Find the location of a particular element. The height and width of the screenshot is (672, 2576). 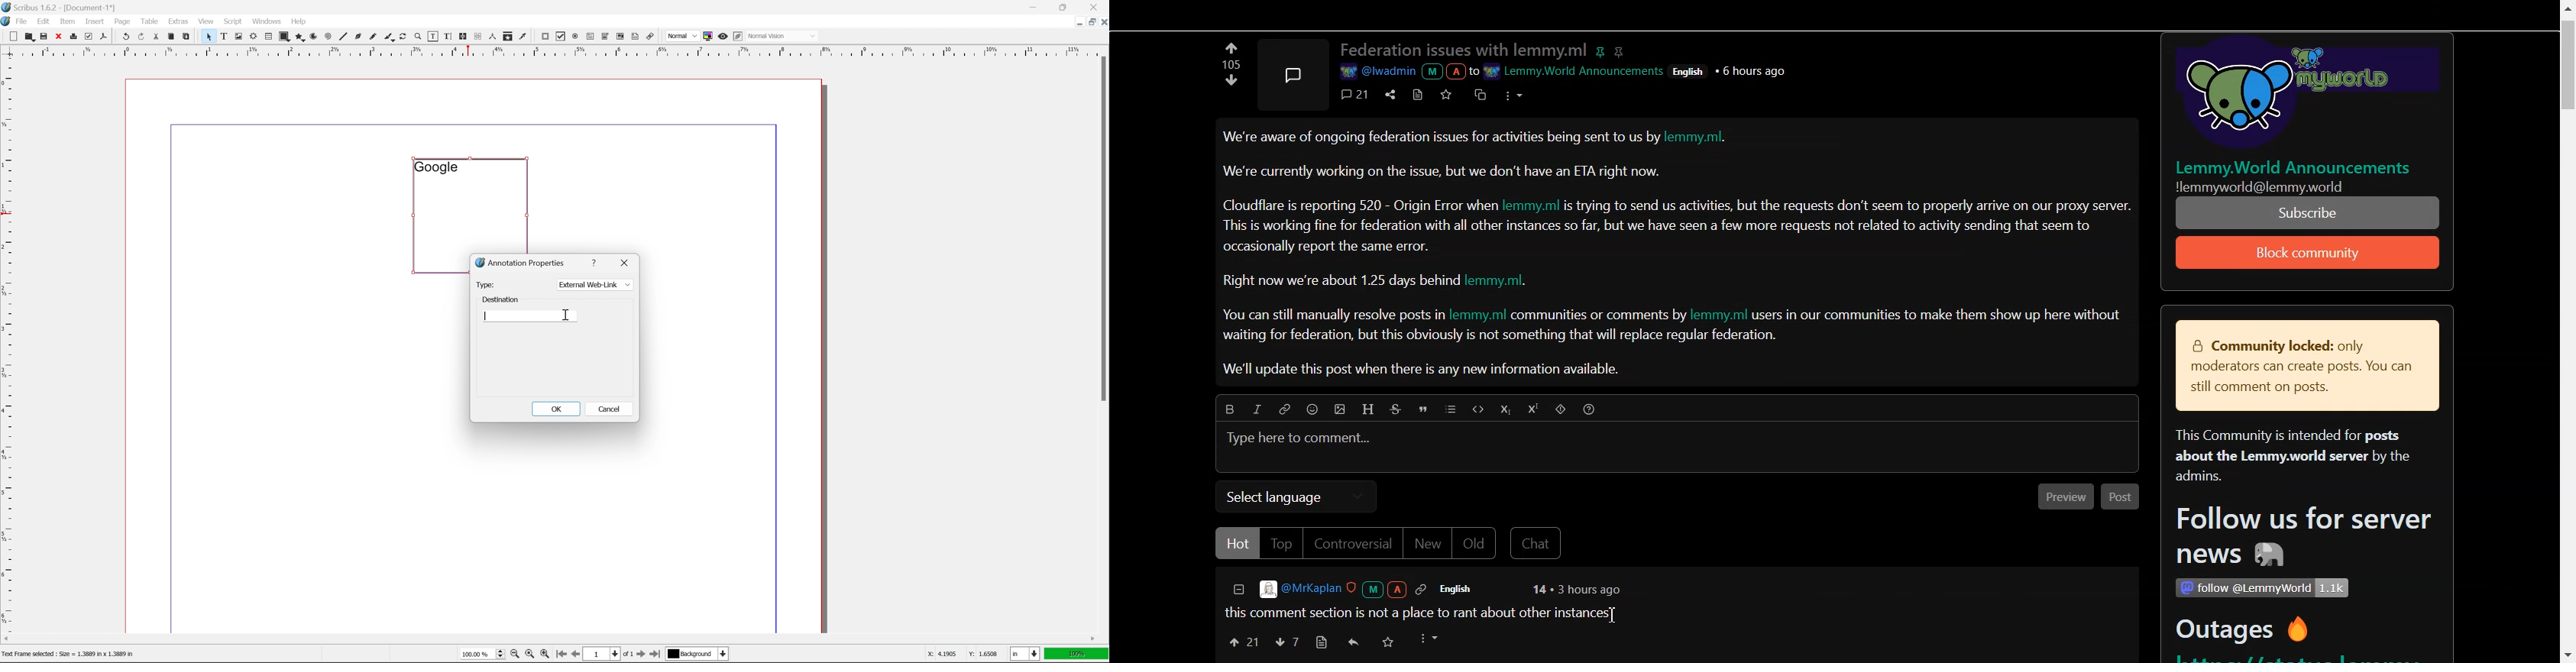

select frame is located at coordinates (208, 38).